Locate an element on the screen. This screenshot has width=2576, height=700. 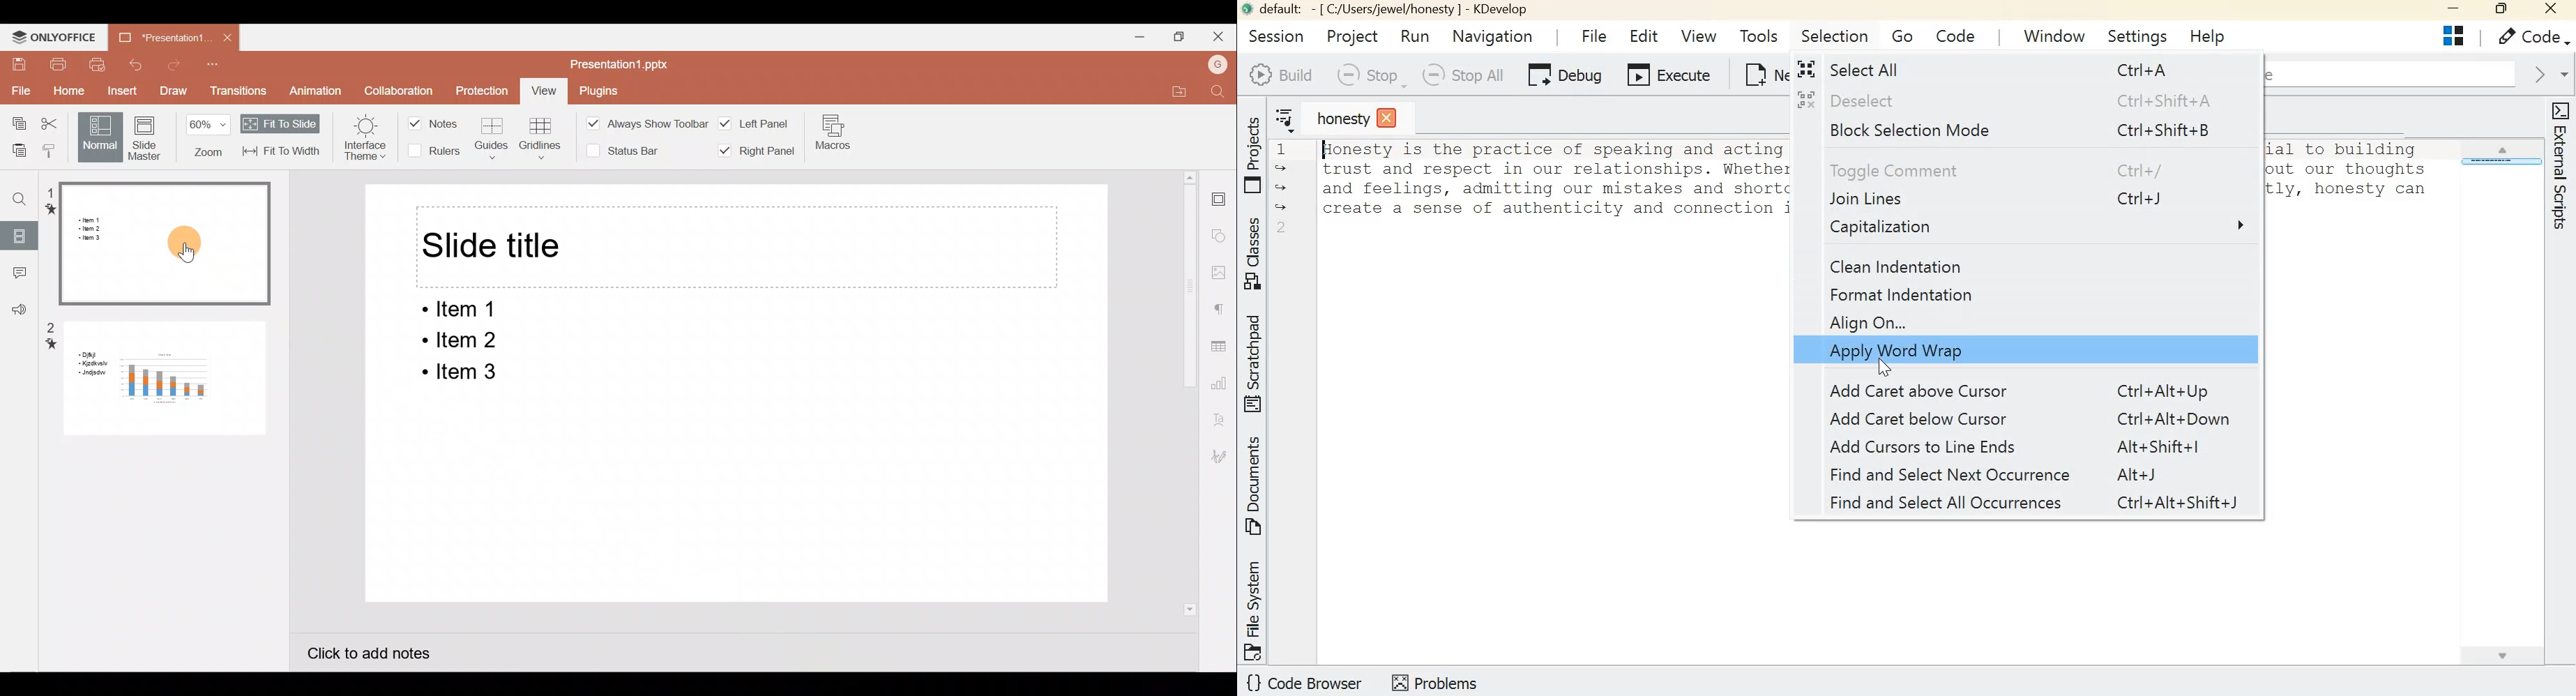
Run is located at coordinates (1418, 36).